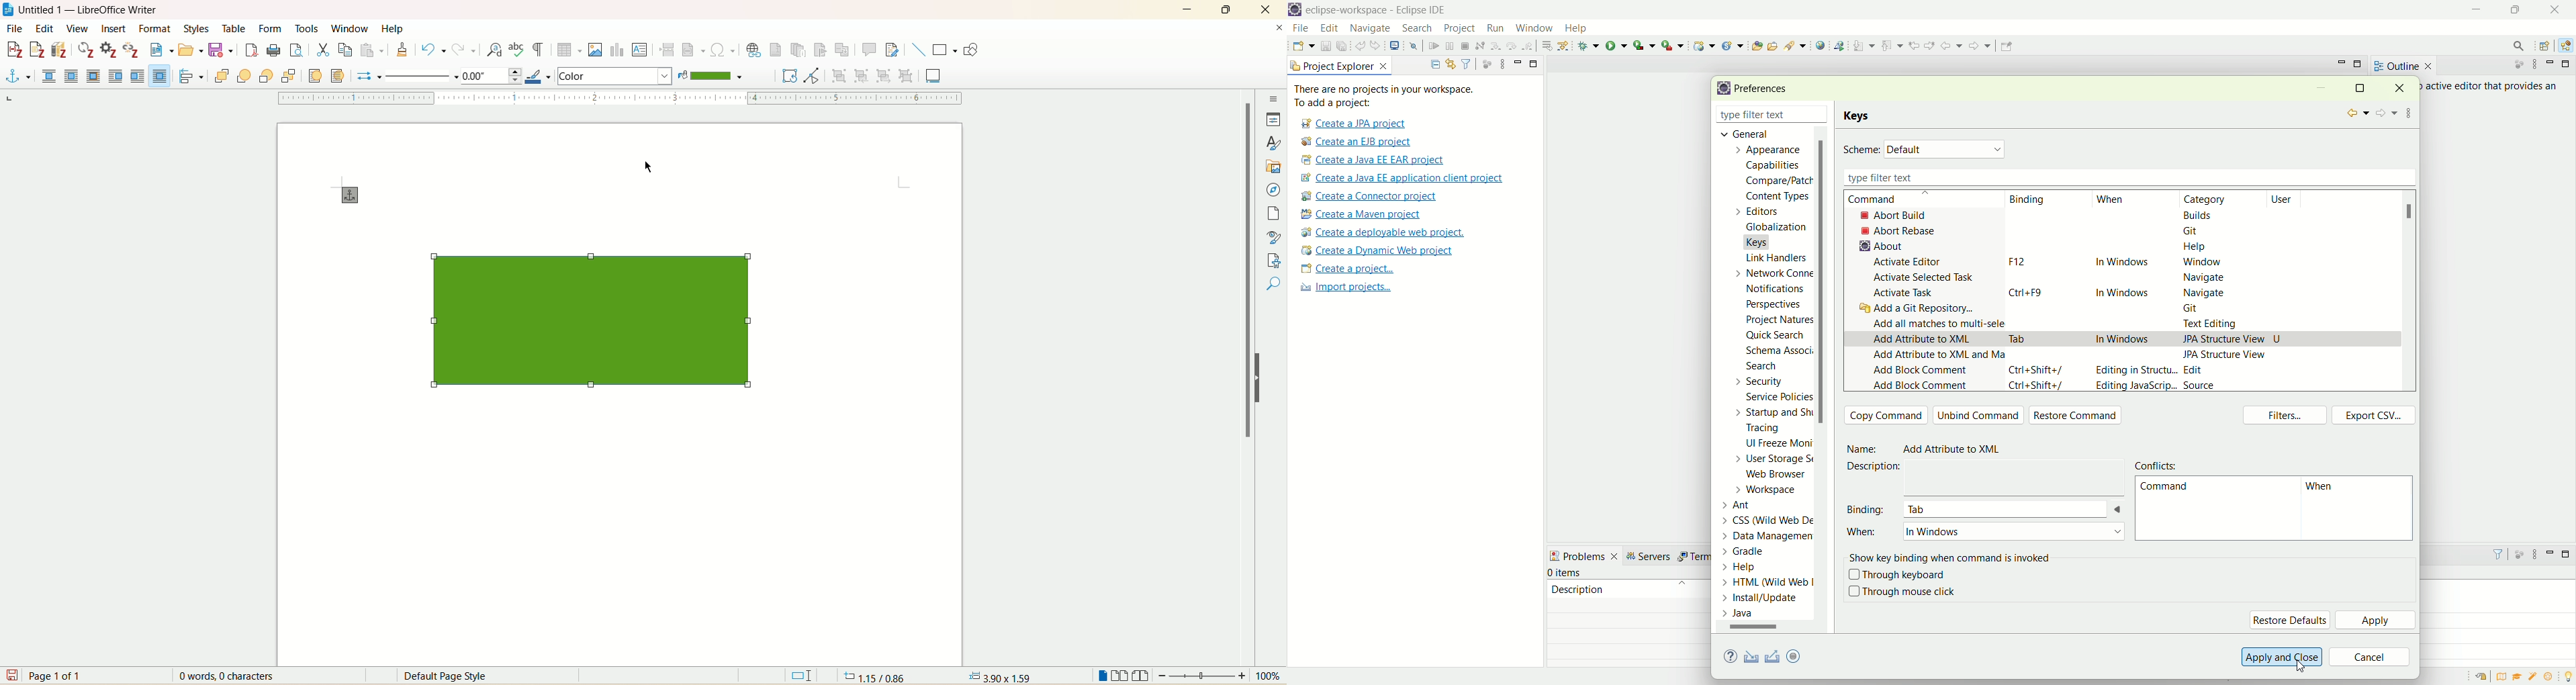 The height and width of the screenshot is (700, 2576). Describe the element at coordinates (1652, 556) in the screenshot. I see `servers` at that location.